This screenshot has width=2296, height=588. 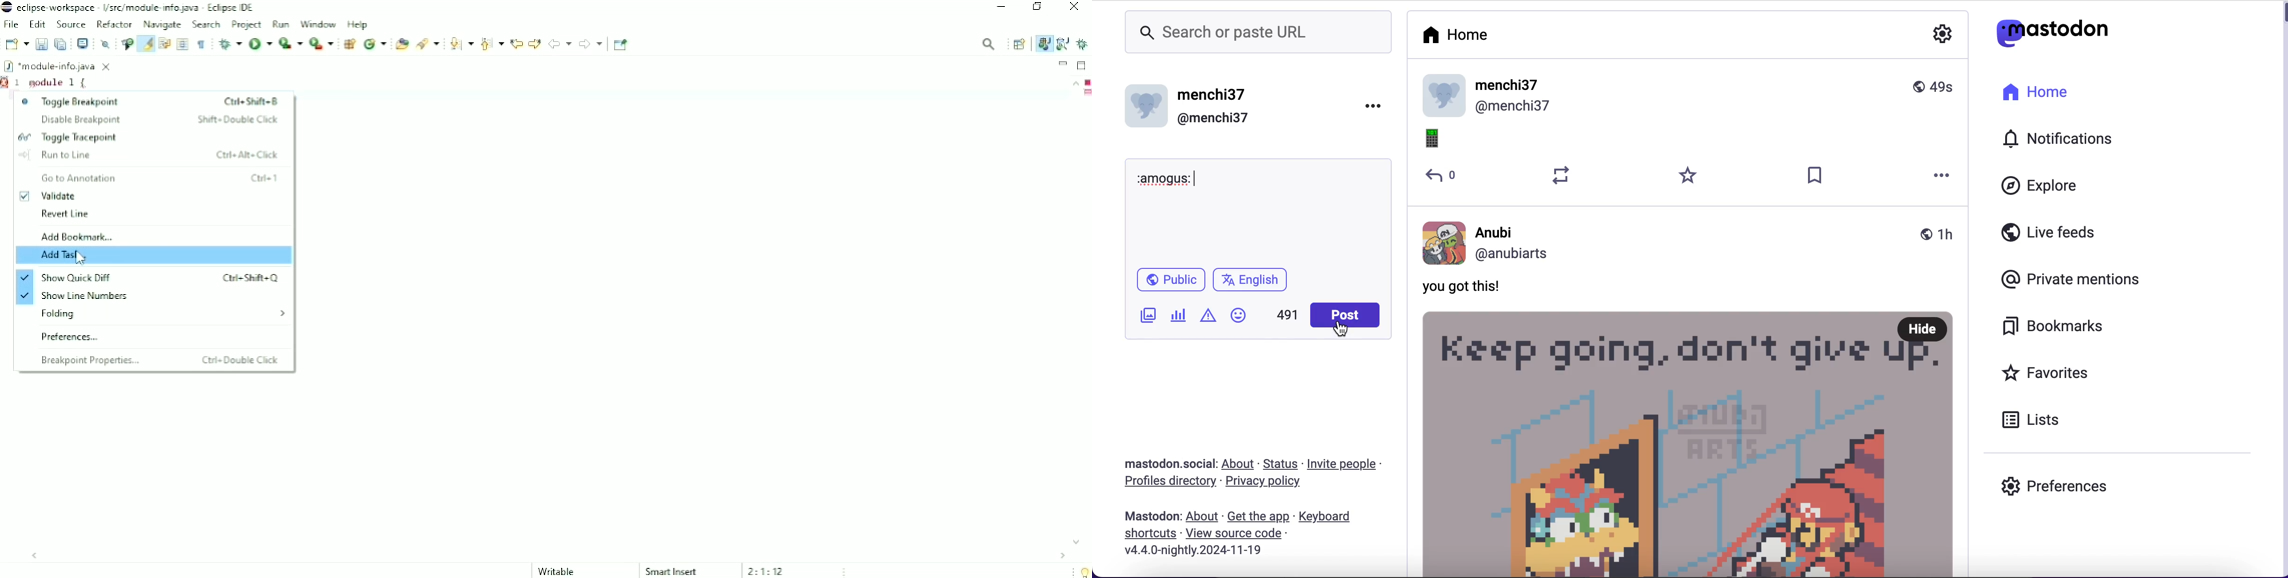 What do you see at coordinates (1340, 330) in the screenshot?
I see `cursor` at bounding box center [1340, 330].